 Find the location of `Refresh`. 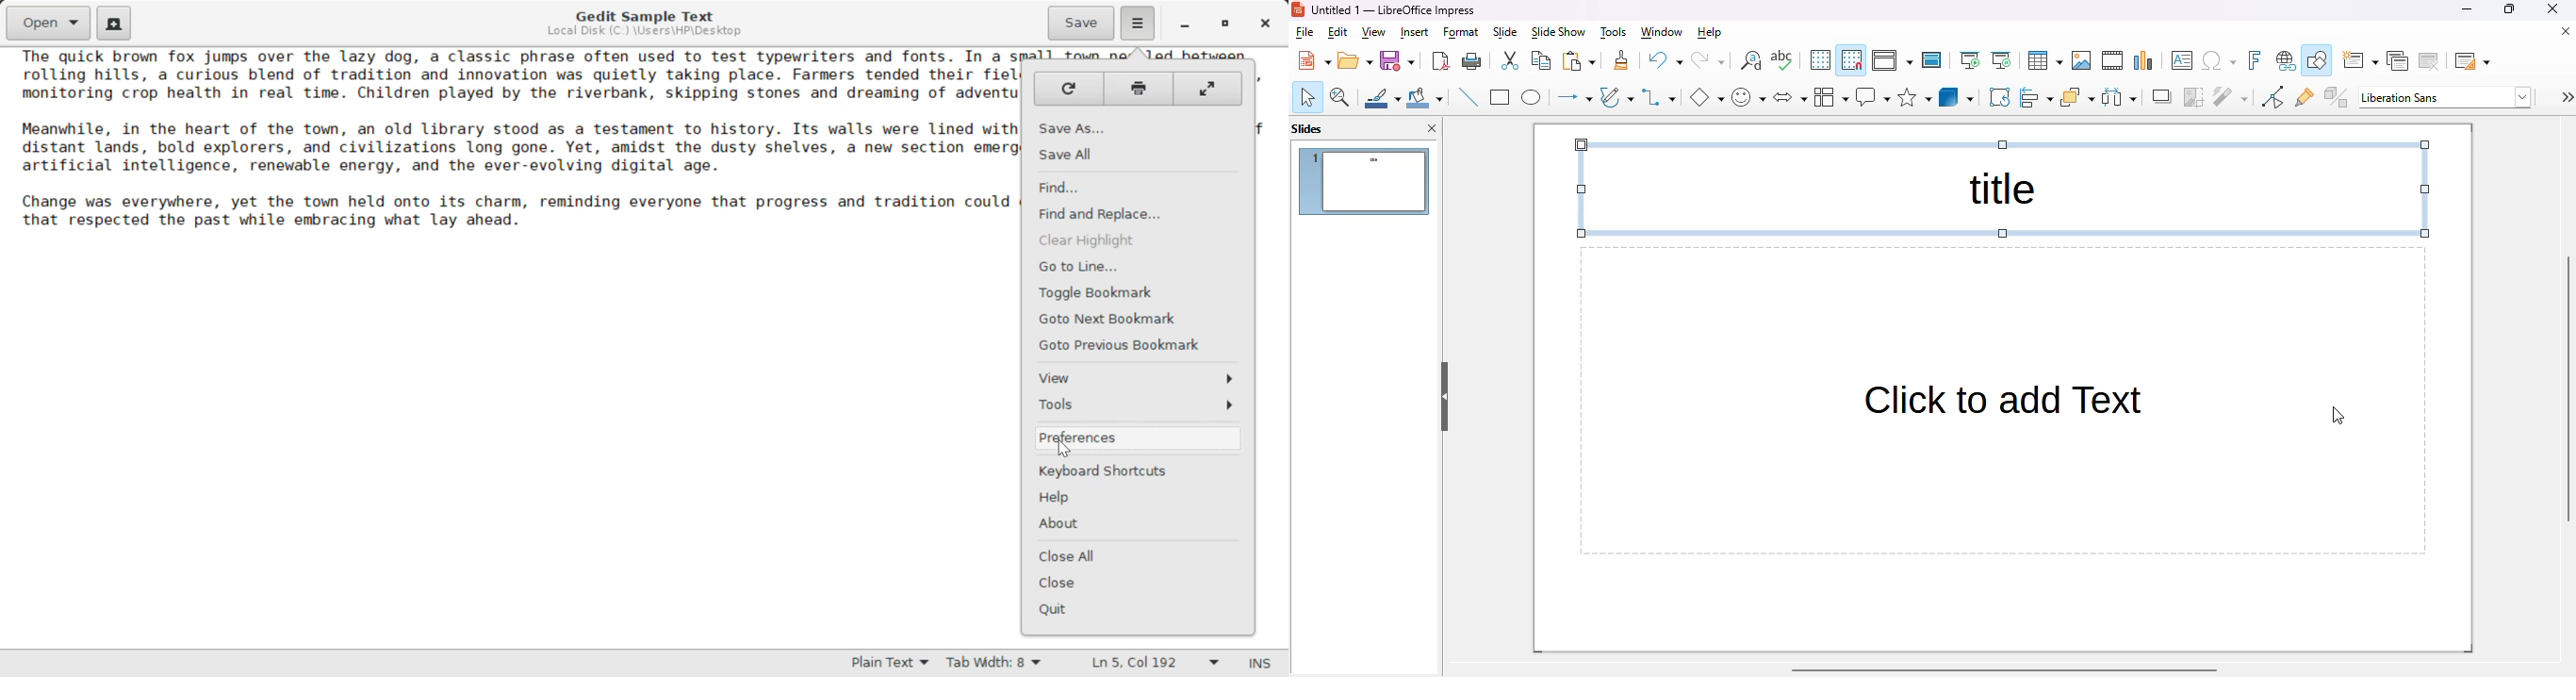

Refresh is located at coordinates (1072, 88).